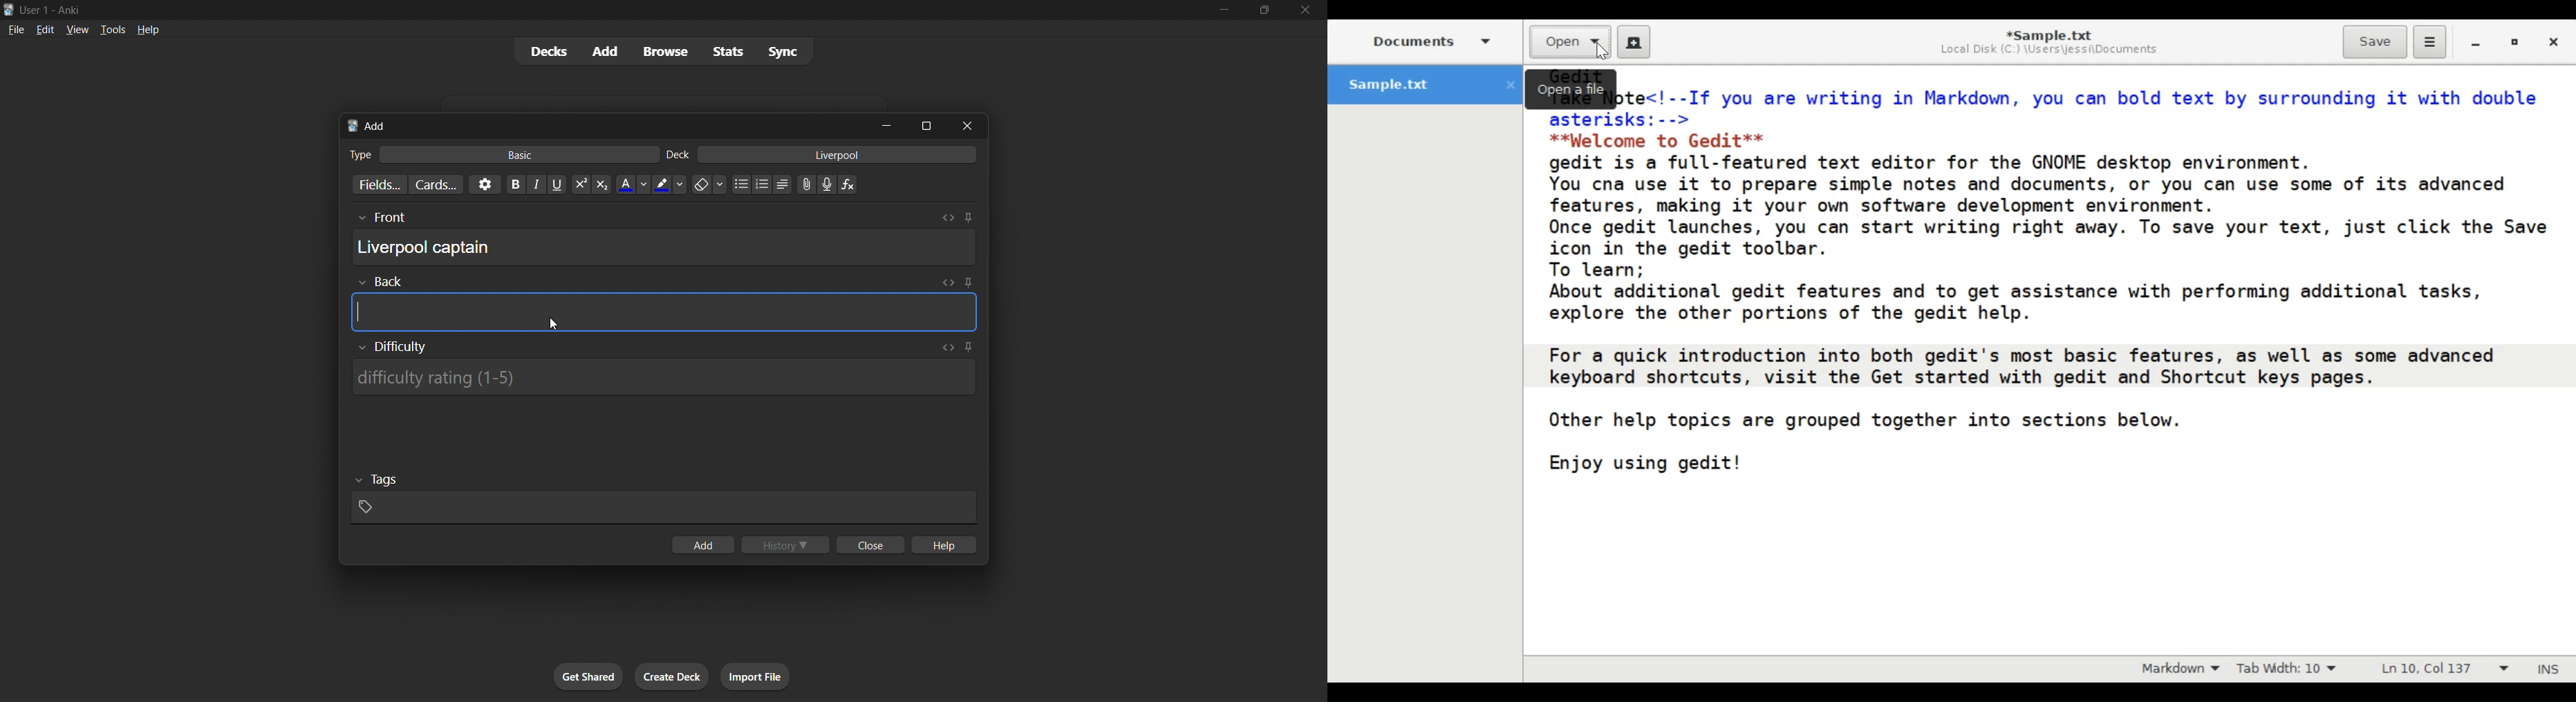  Describe the element at coordinates (53, 11) in the screenshot. I see `Text` at that location.